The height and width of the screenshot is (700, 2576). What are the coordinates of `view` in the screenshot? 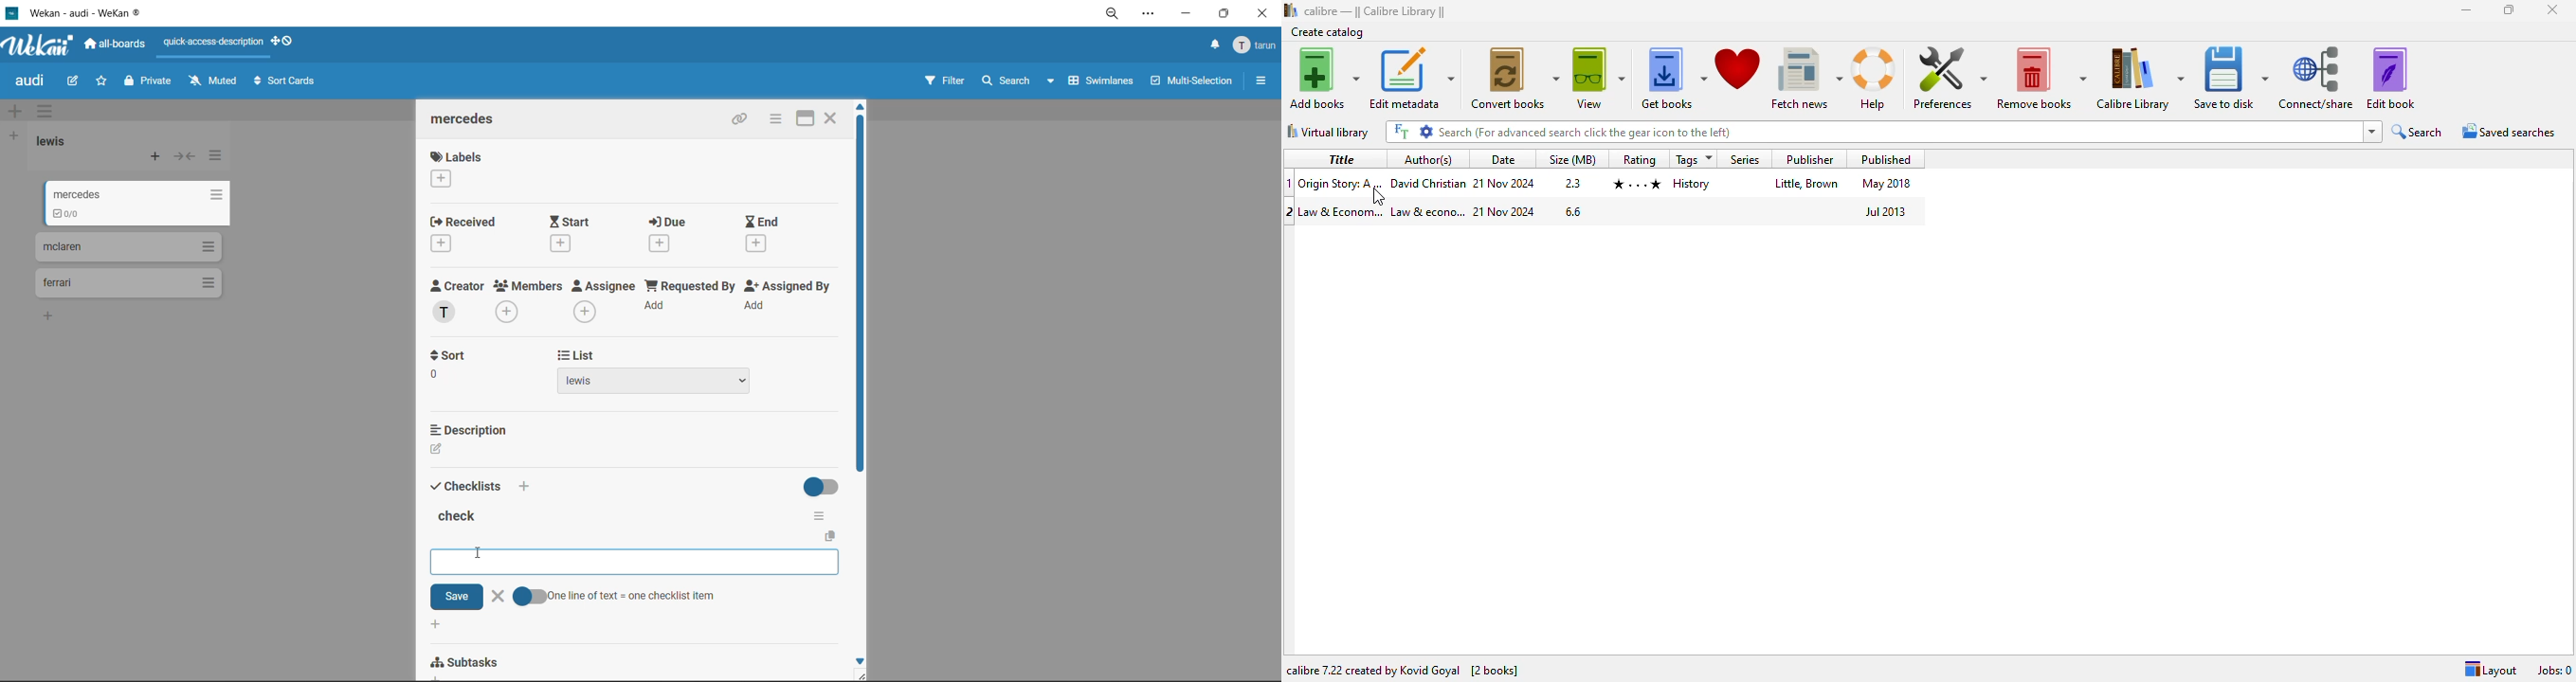 It's located at (1600, 80).